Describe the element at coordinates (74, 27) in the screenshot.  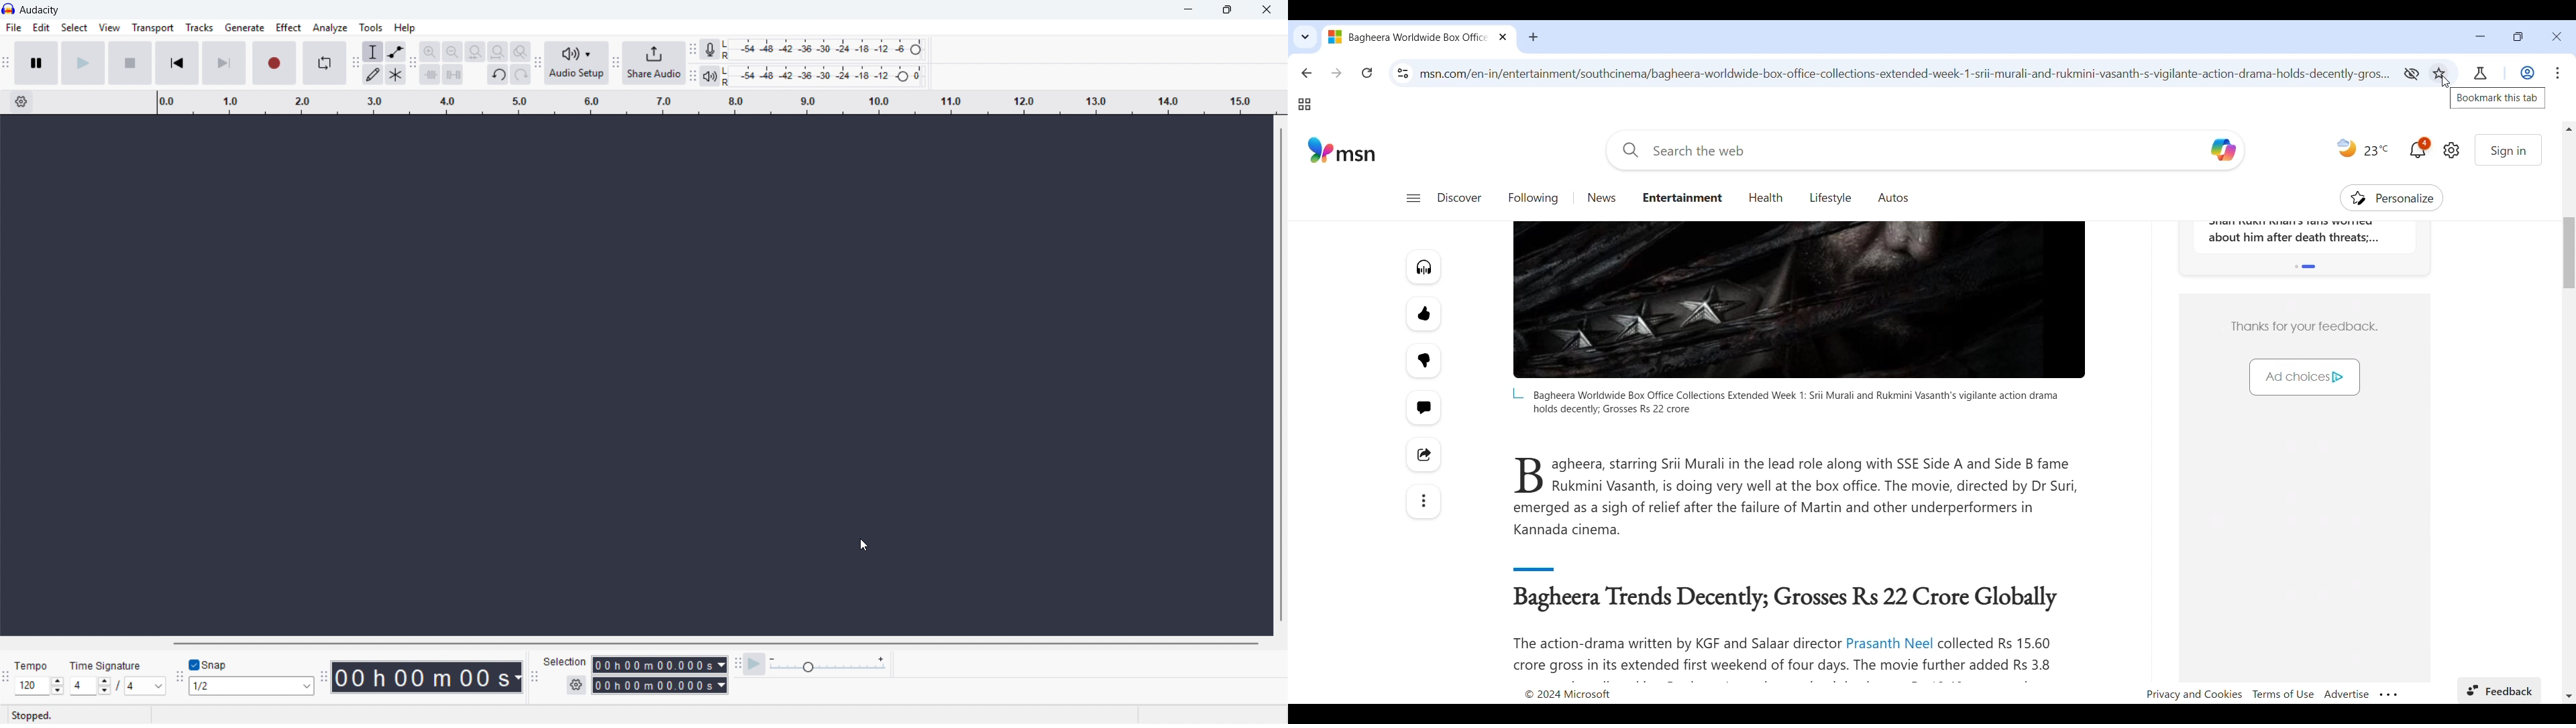
I see `select` at that location.